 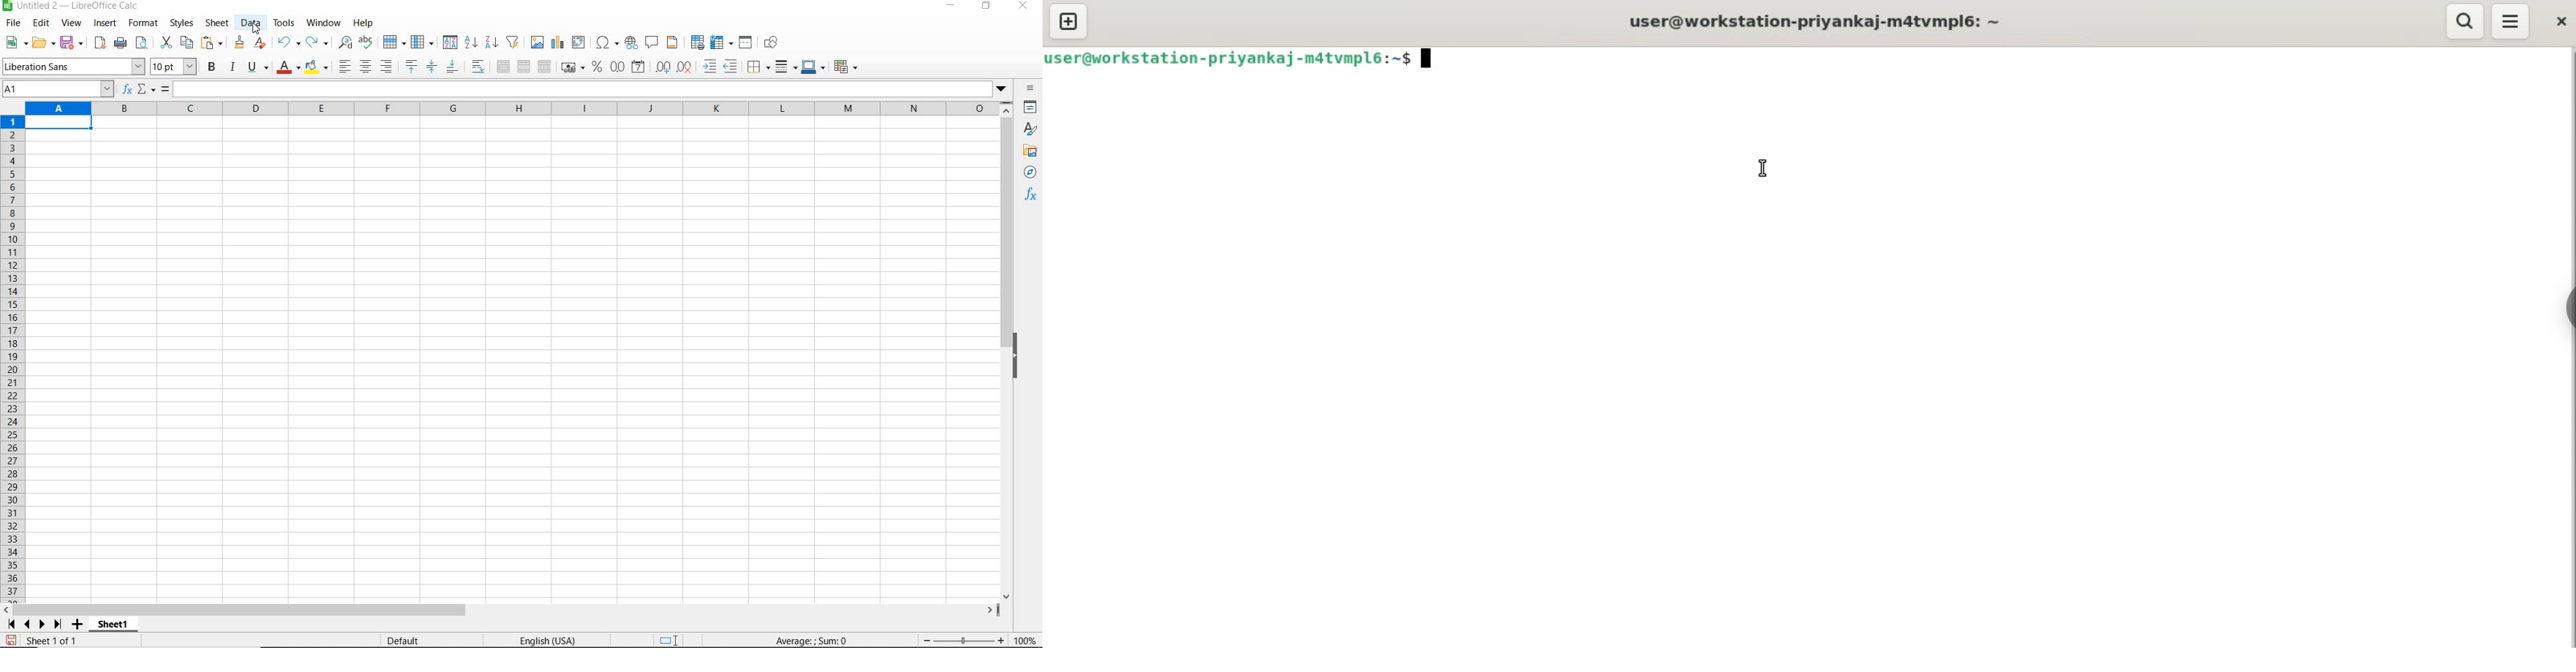 What do you see at coordinates (174, 66) in the screenshot?
I see `font size` at bounding box center [174, 66].